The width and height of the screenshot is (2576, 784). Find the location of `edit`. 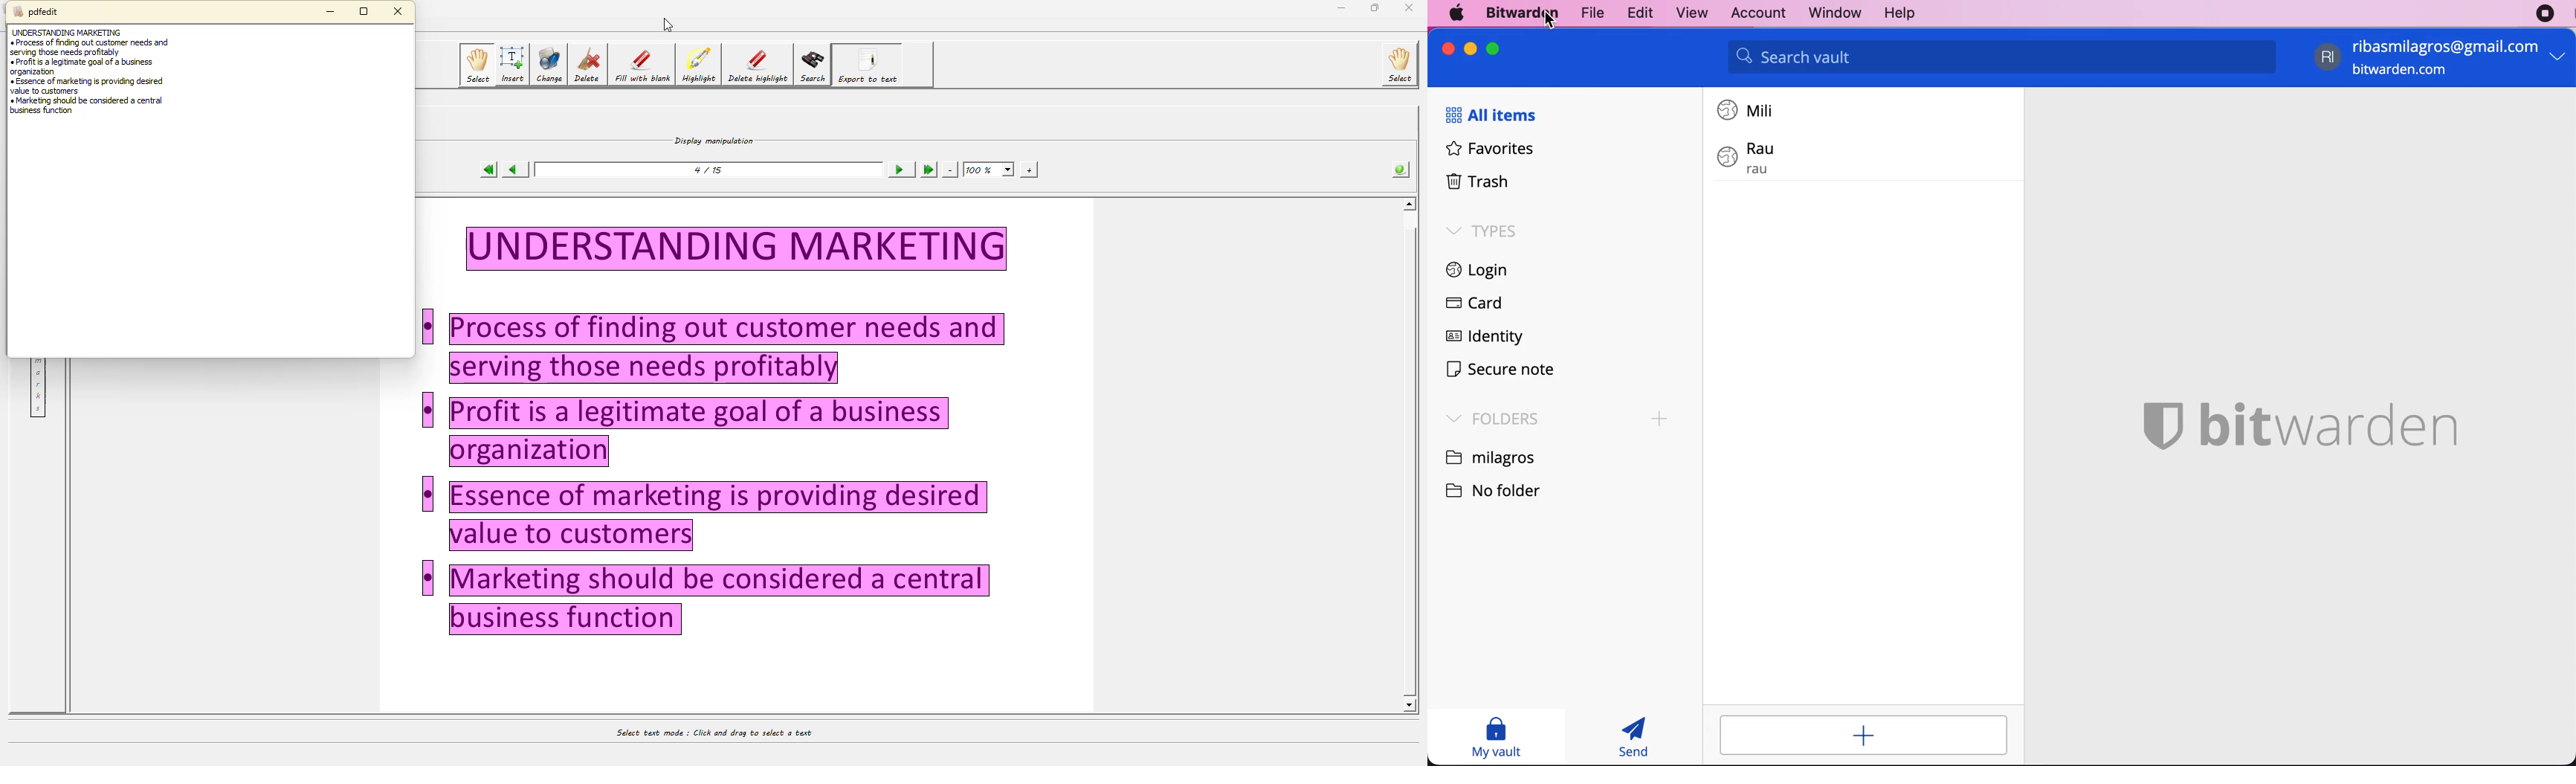

edit is located at coordinates (1636, 12).